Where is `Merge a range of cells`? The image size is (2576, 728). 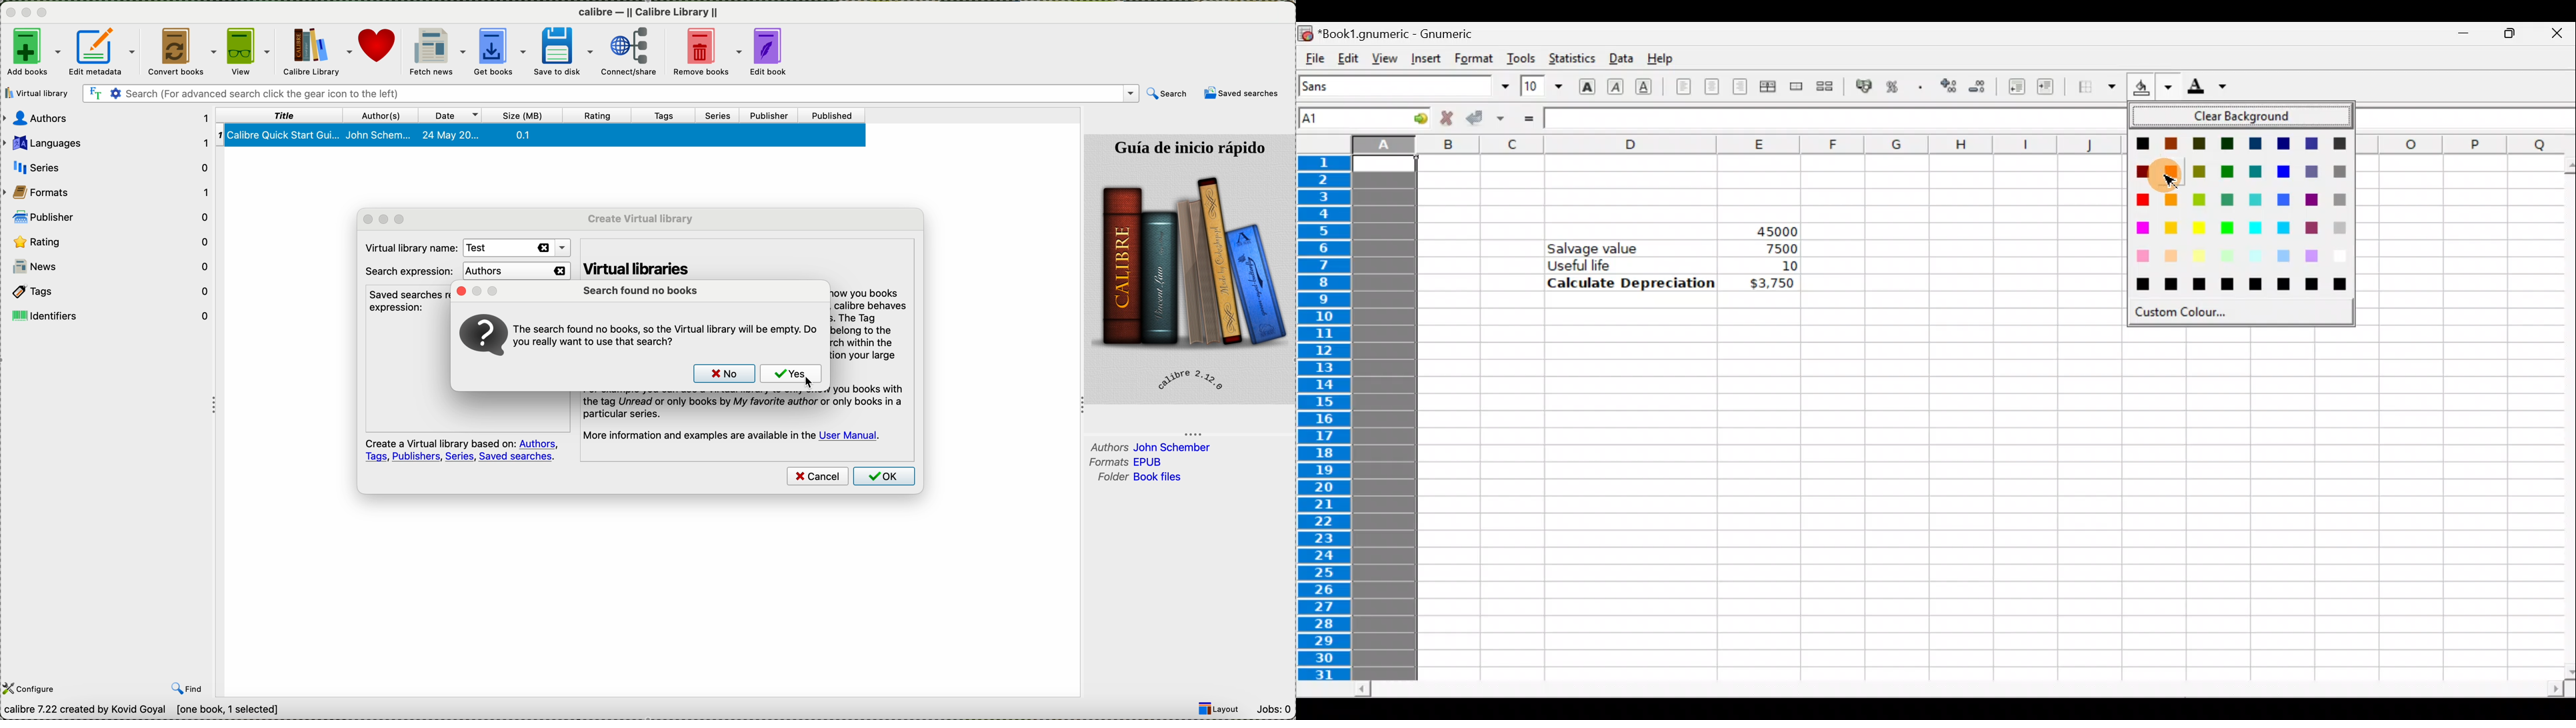
Merge a range of cells is located at coordinates (1797, 89).